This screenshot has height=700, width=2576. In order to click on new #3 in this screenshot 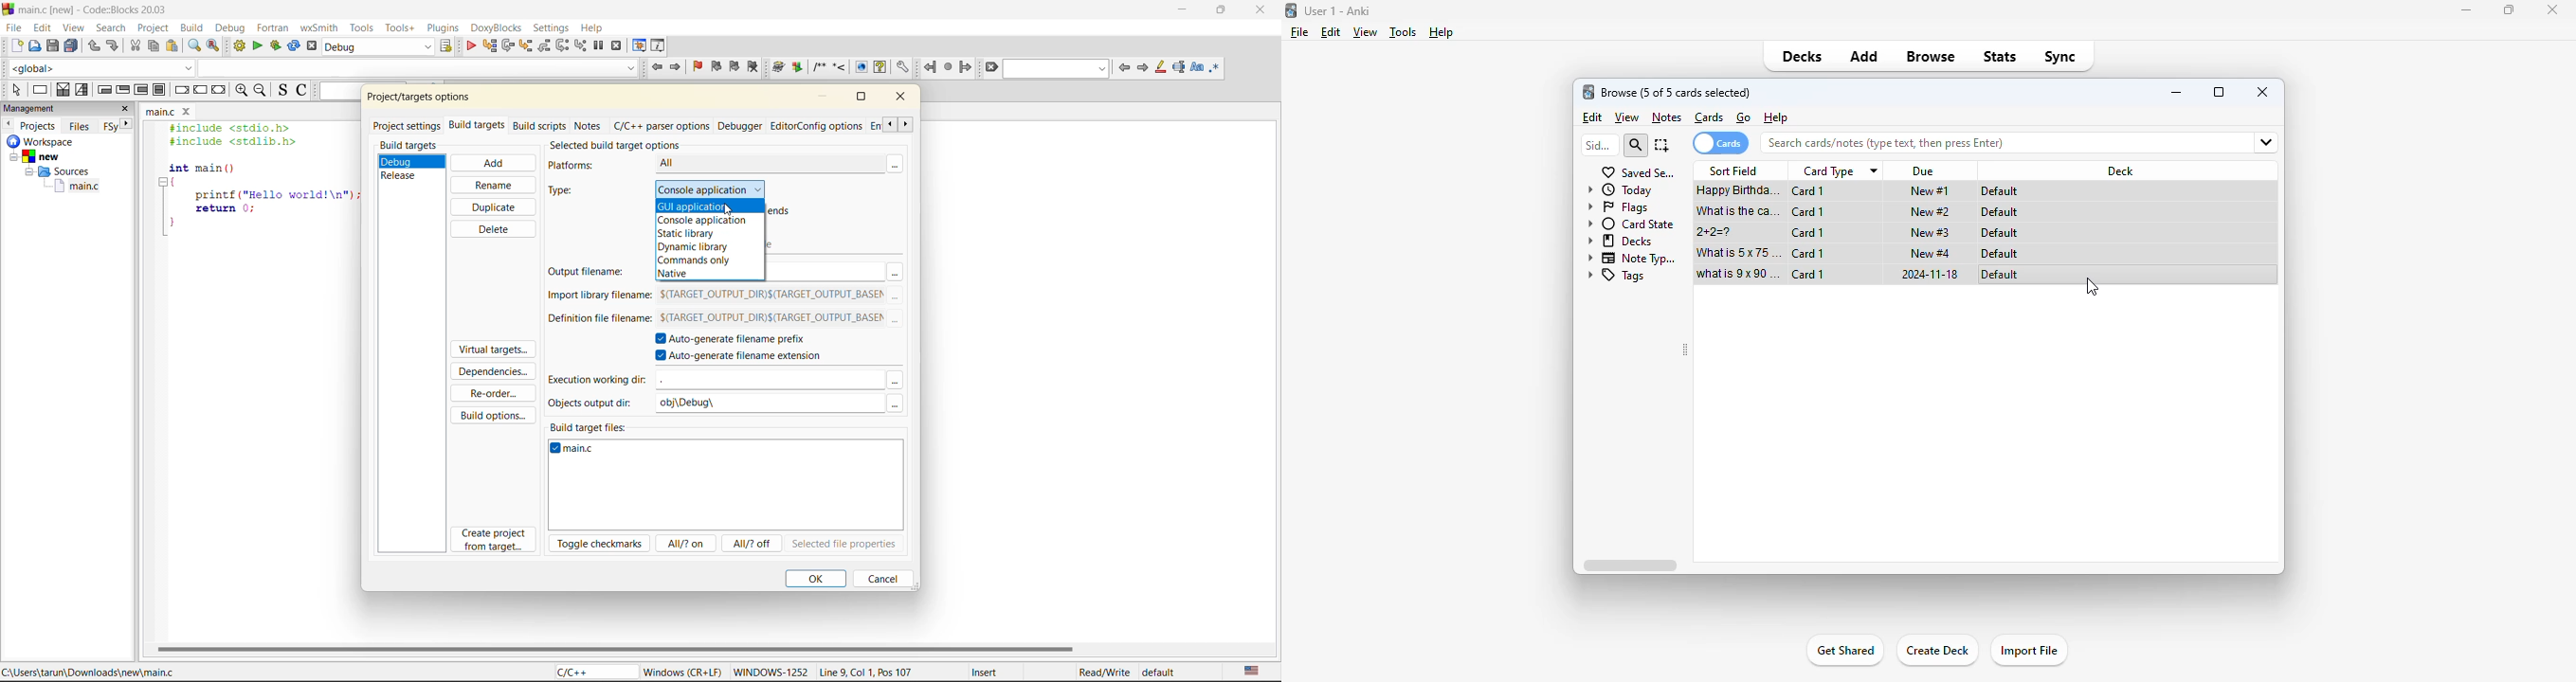, I will do `click(1930, 232)`.